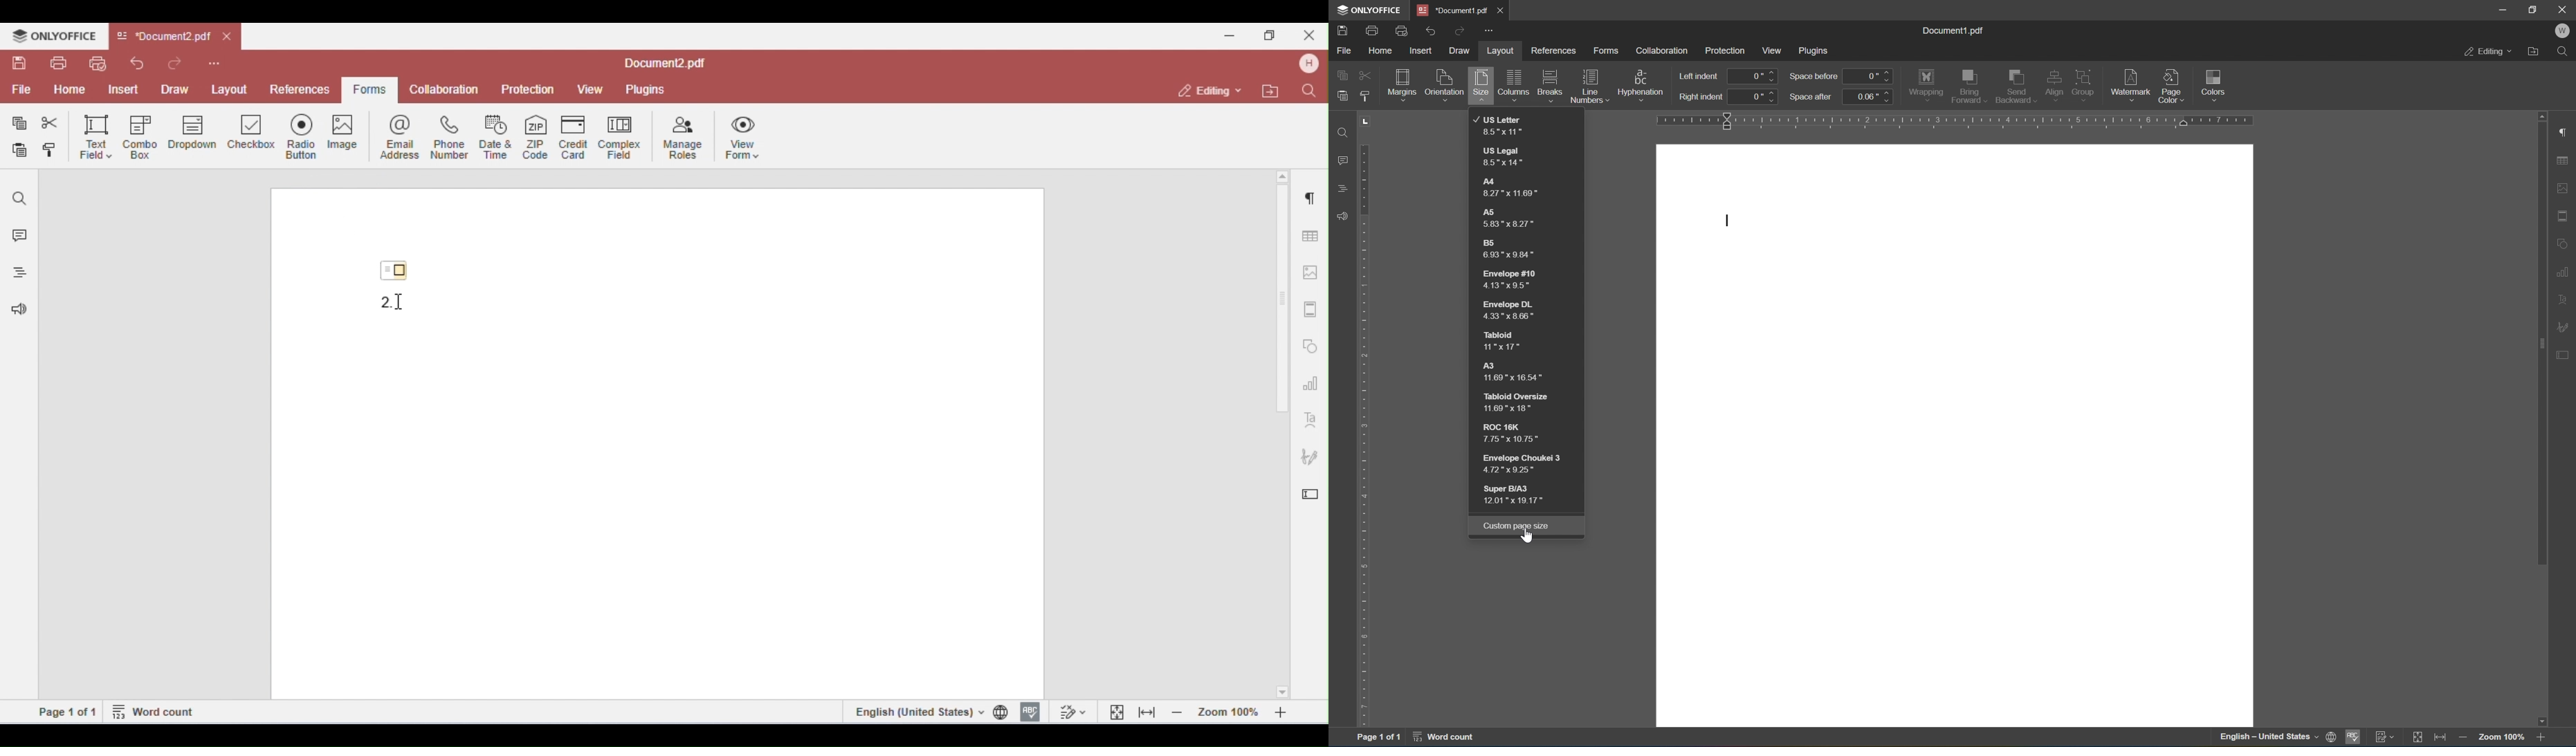  What do you see at coordinates (1526, 539) in the screenshot?
I see `cursor` at bounding box center [1526, 539].